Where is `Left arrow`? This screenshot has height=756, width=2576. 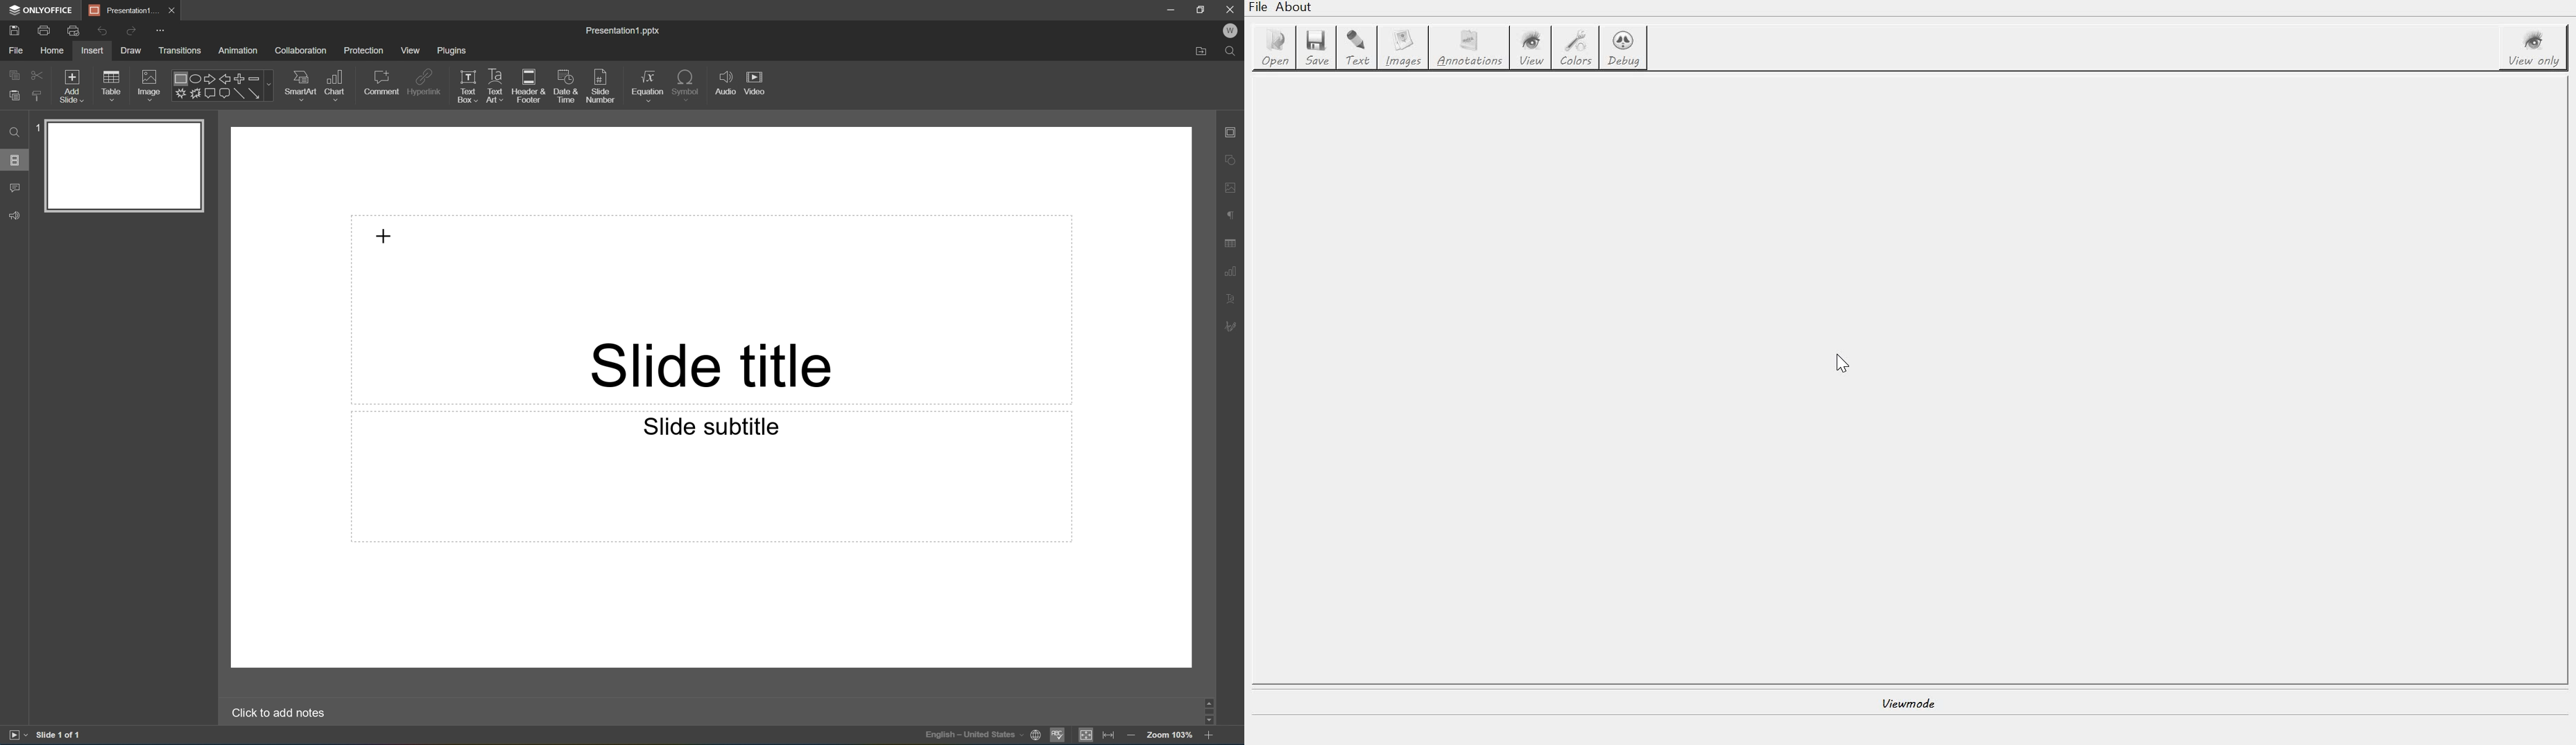 Left arrow is located at coordinates (225, 80).